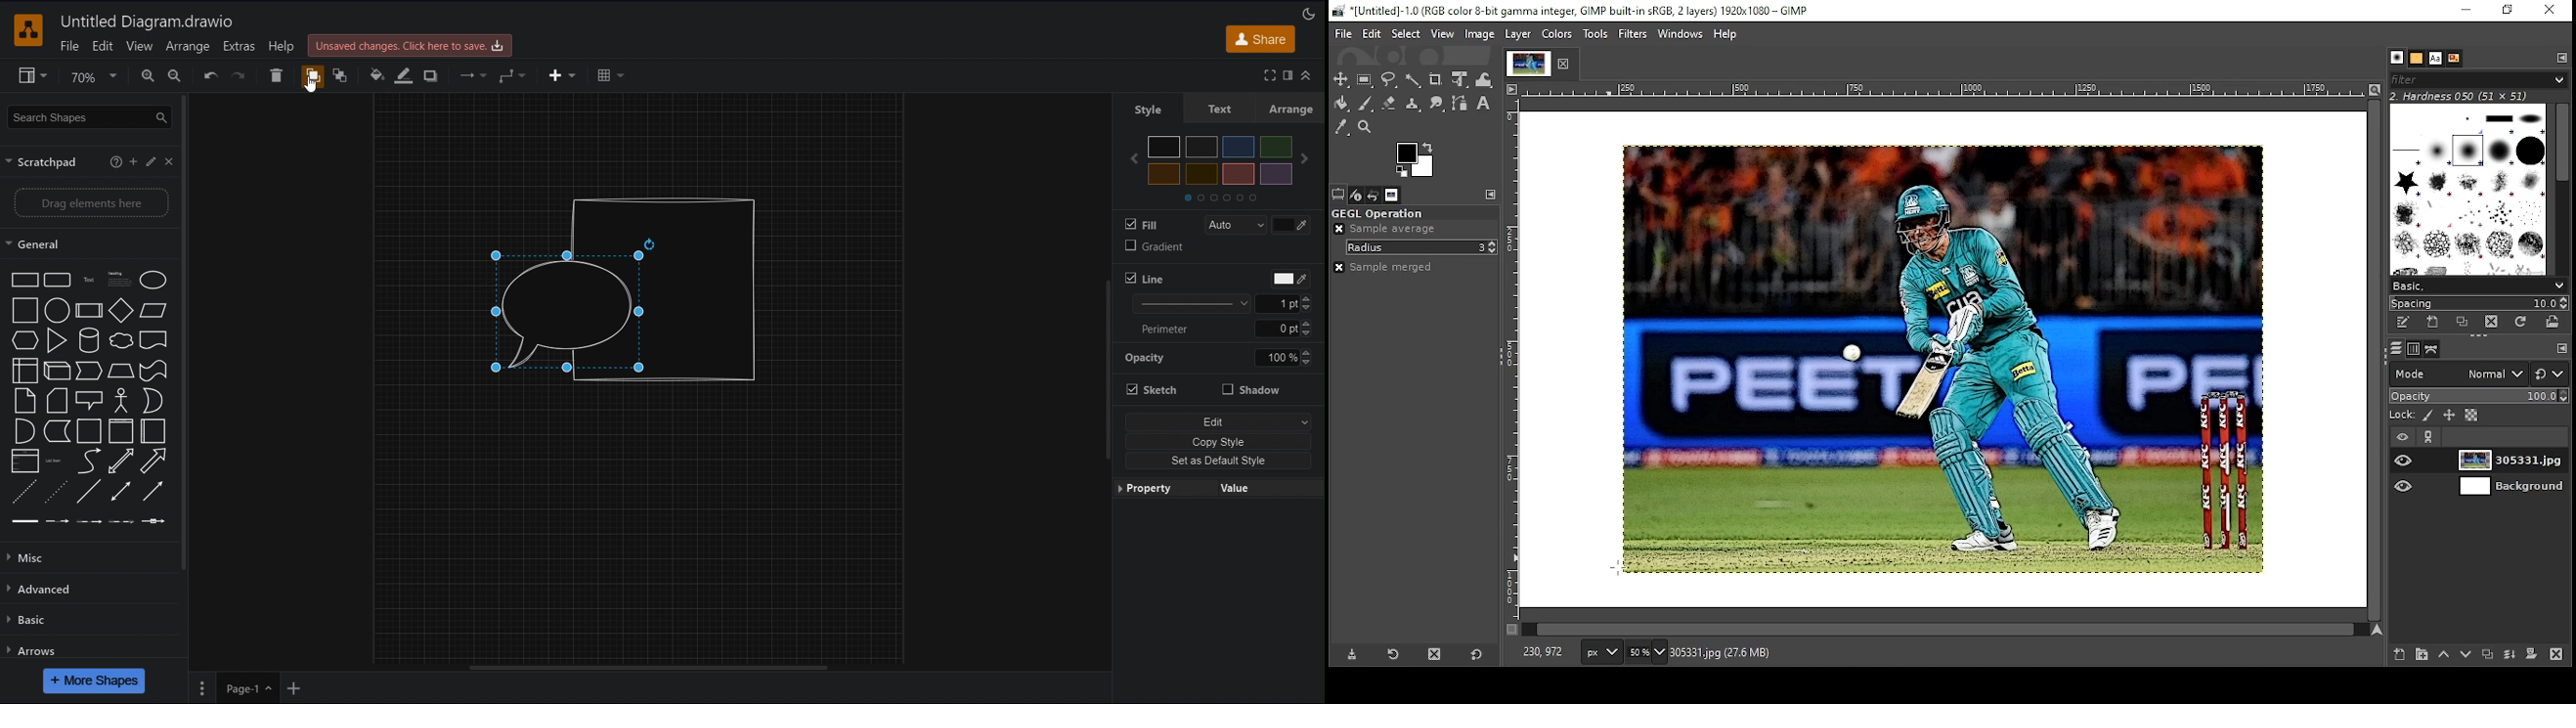  I want to click on Curve, so click(90, 461).